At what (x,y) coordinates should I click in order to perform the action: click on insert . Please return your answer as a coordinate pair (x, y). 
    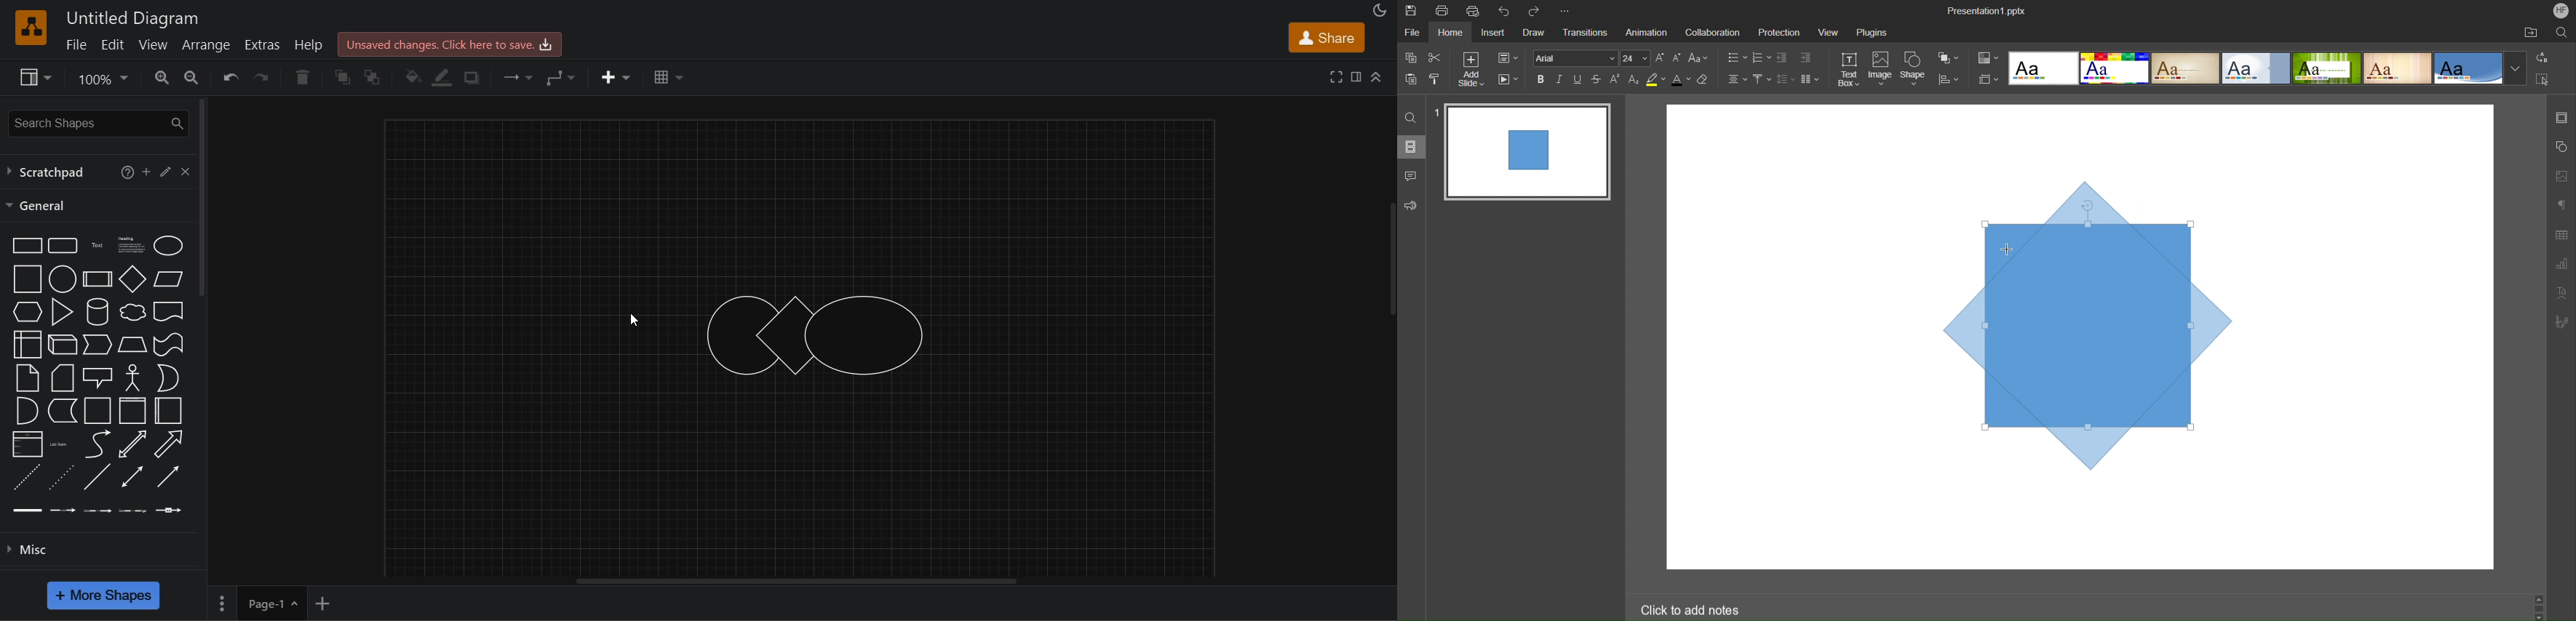
    Looking at the image, I should click on (616, 78).